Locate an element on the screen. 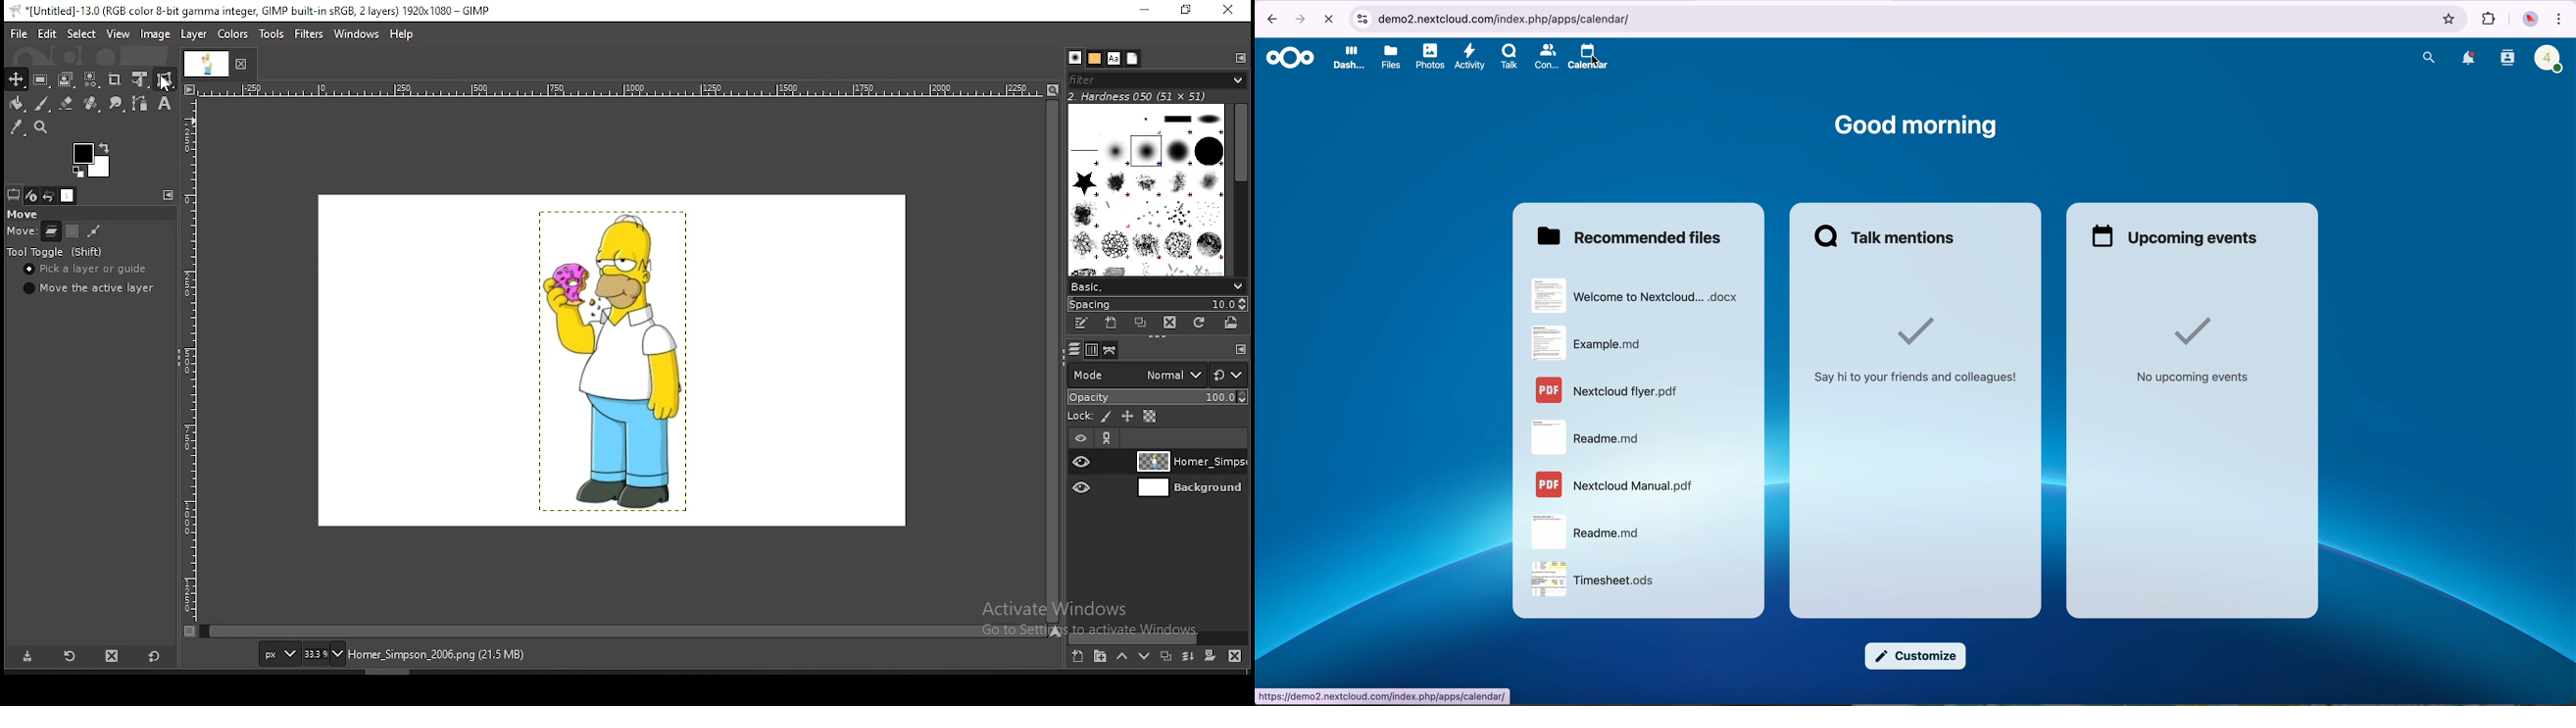 The height and width of the screenshot is (728, 2576). Talk is located at coordinates (1509, 57).